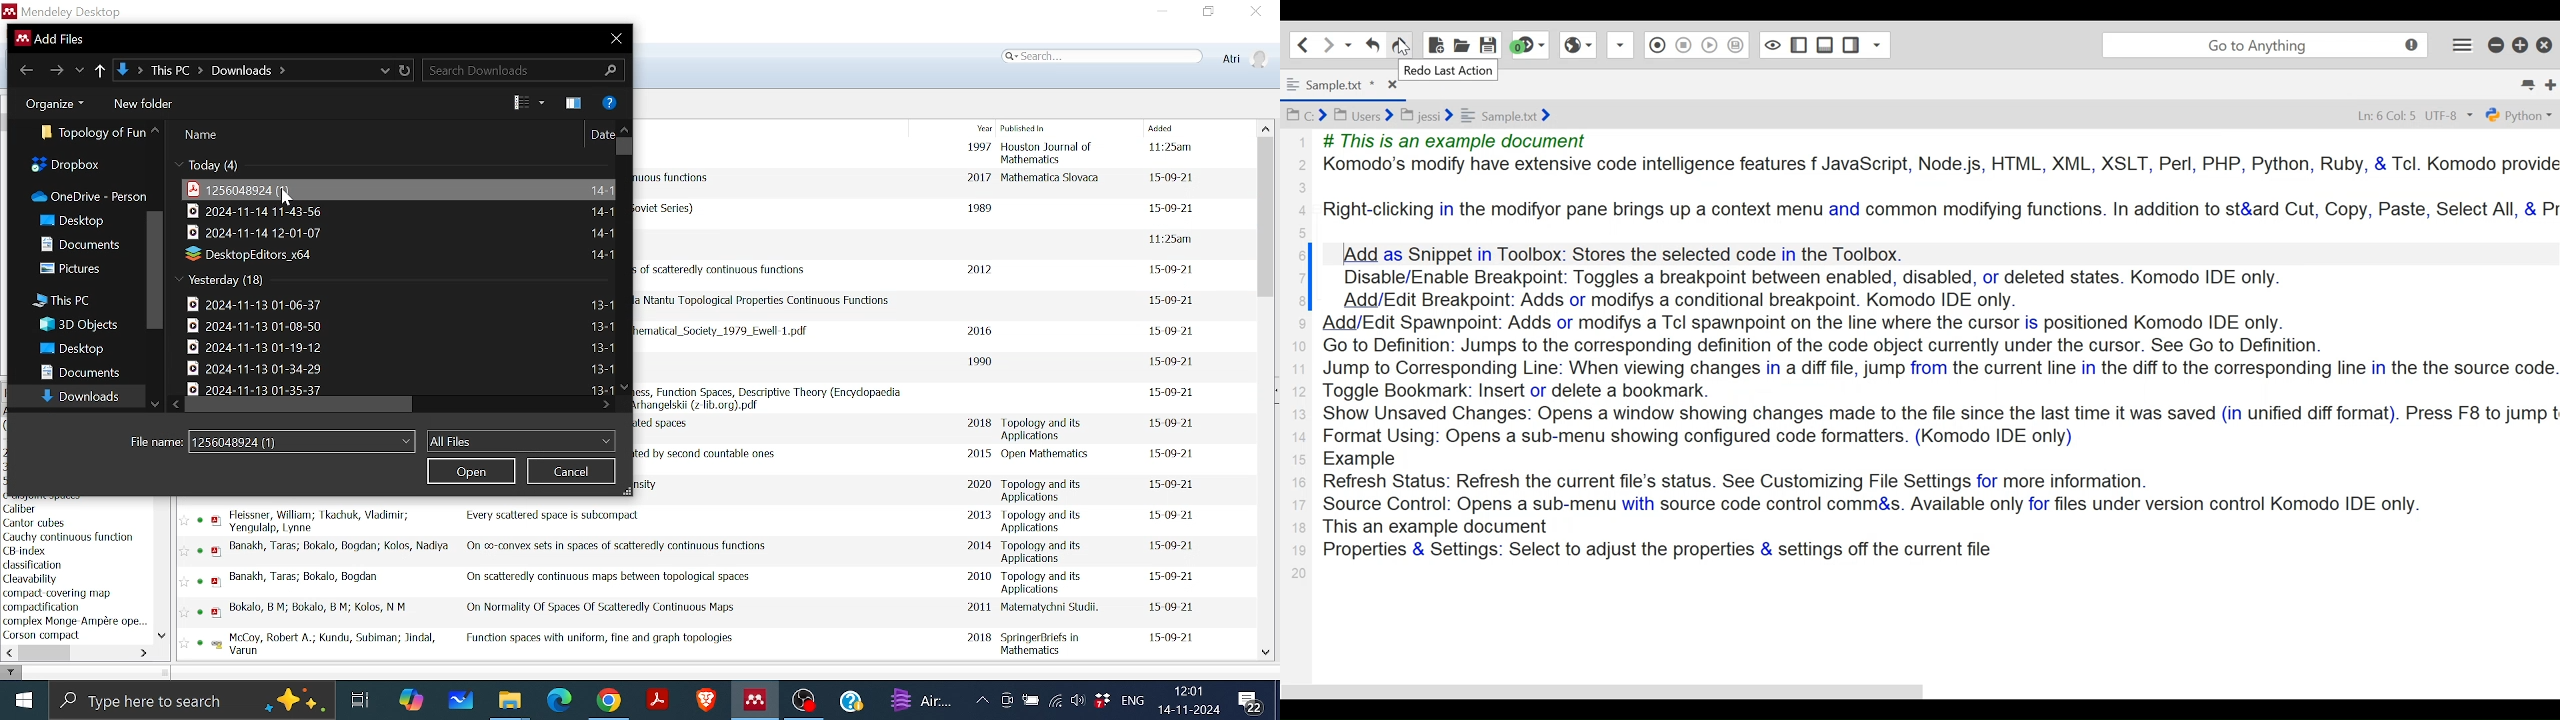  What do you see at coordinates (330, 644) in the screenshot?
I see `Author` at bounding box center [330, 644].